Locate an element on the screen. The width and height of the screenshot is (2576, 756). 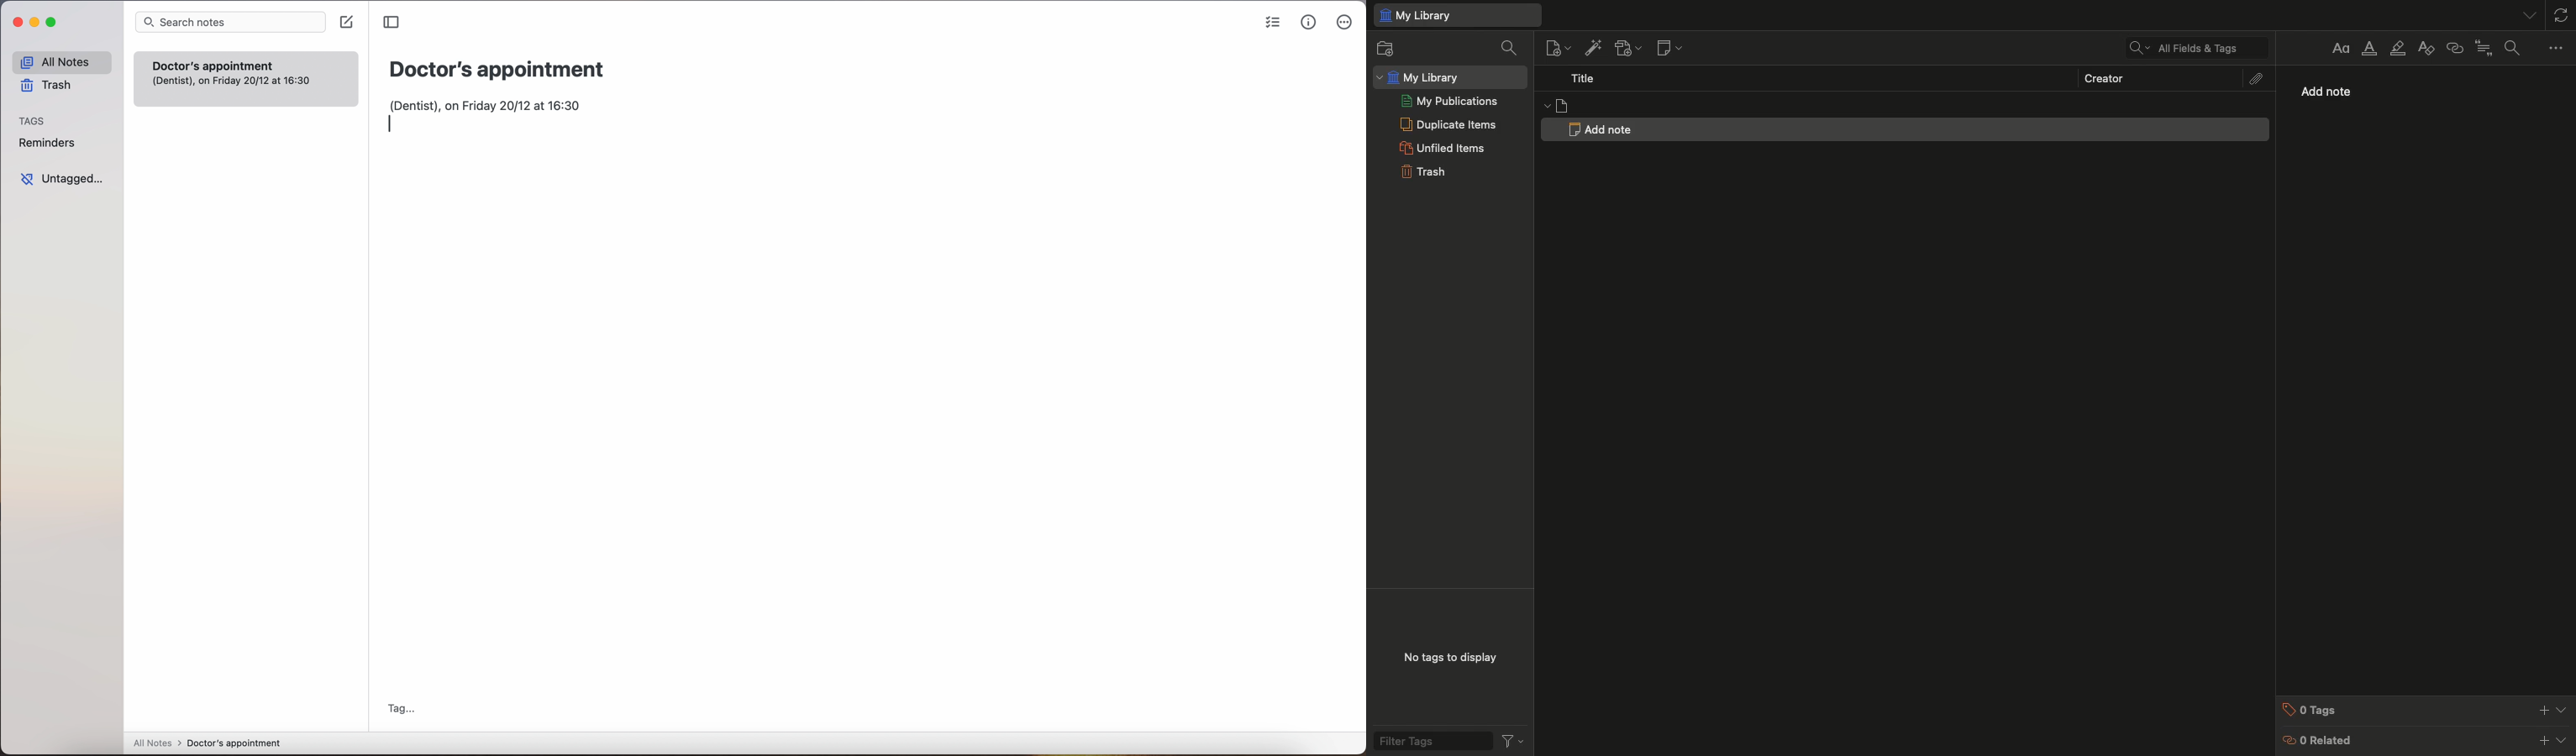
Create is located at coordinates (2103, 76).